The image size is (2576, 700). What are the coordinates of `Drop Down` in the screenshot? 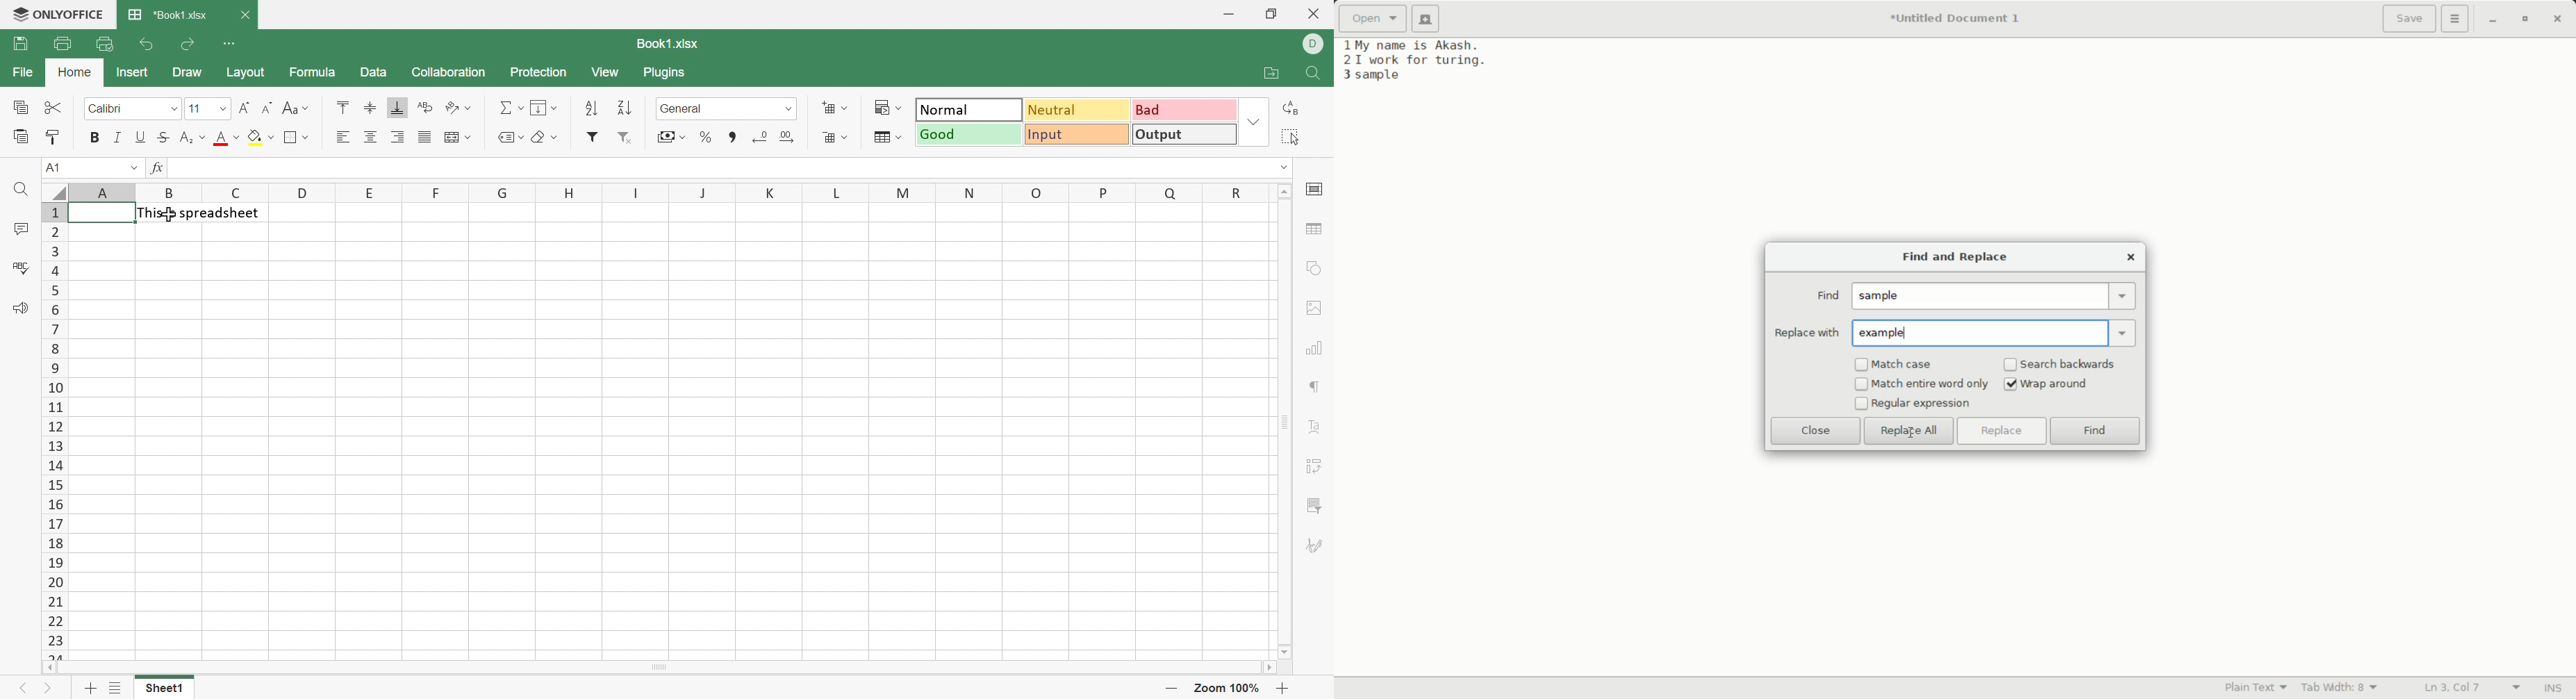 It's located at (520, 106).